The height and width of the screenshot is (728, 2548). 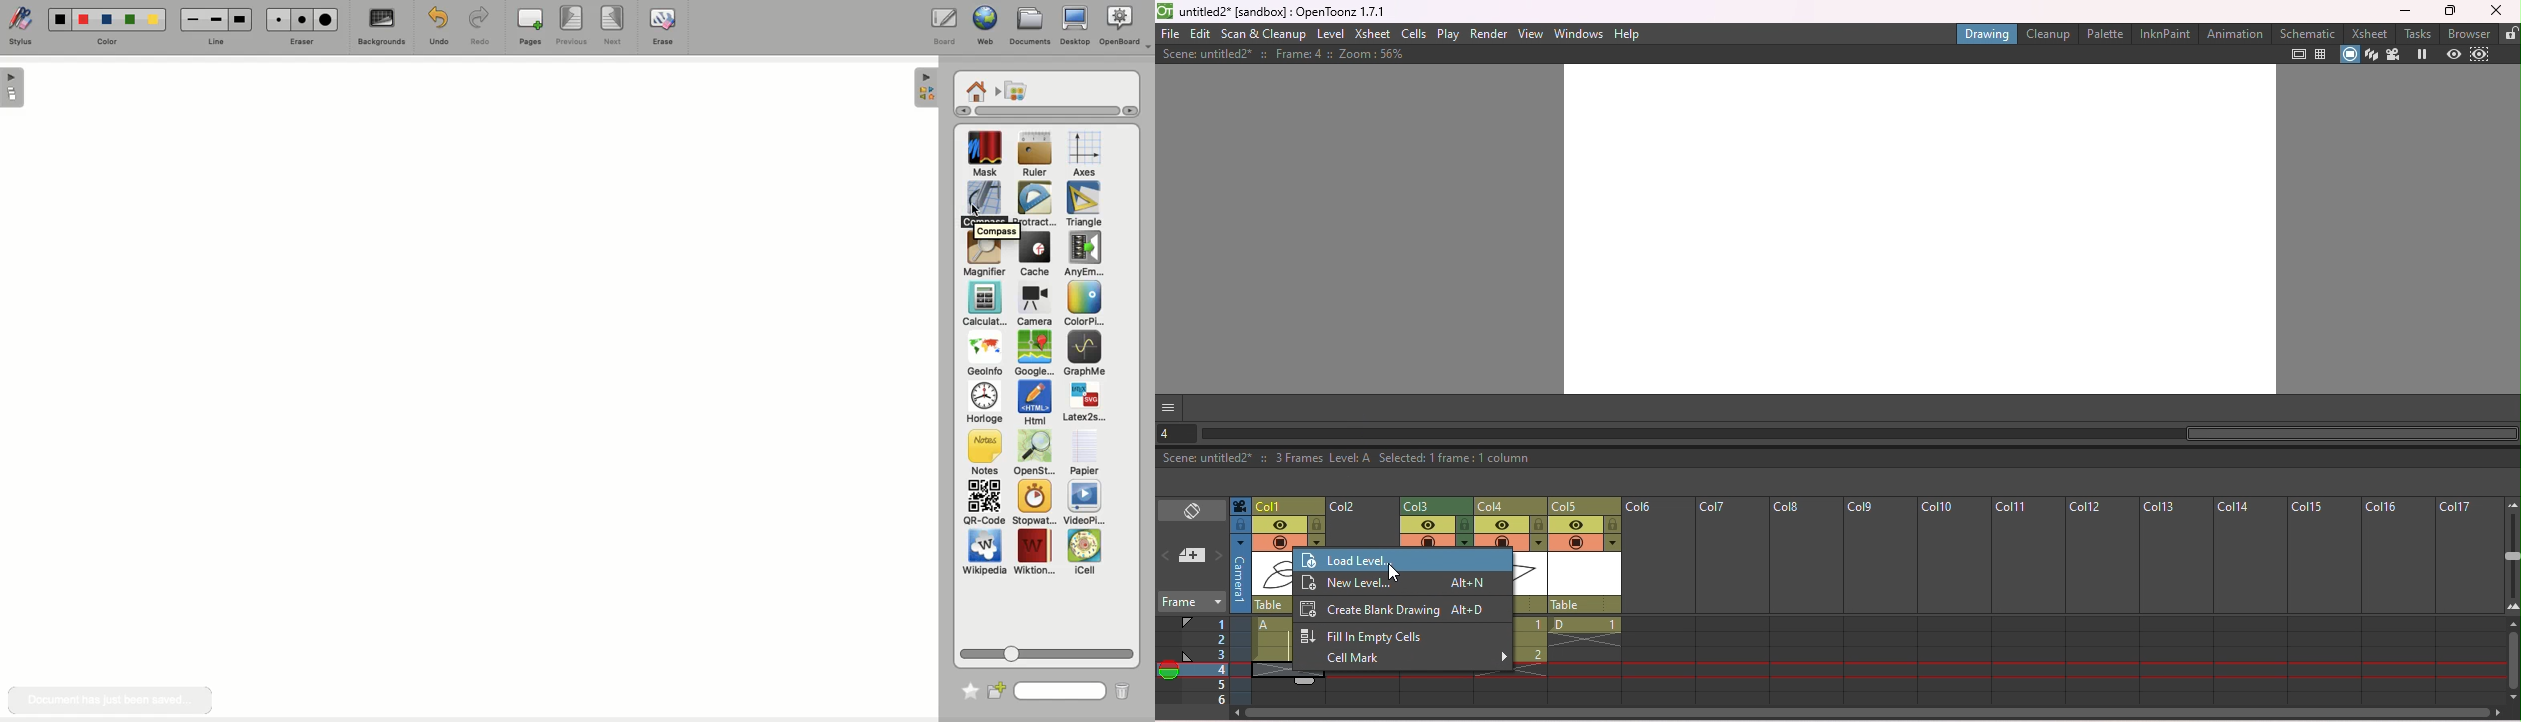 What do you see at coordinates (1576, 525) in the screenshot?
I see `Preview visibility toggle` at bounding box center [1576, 525].